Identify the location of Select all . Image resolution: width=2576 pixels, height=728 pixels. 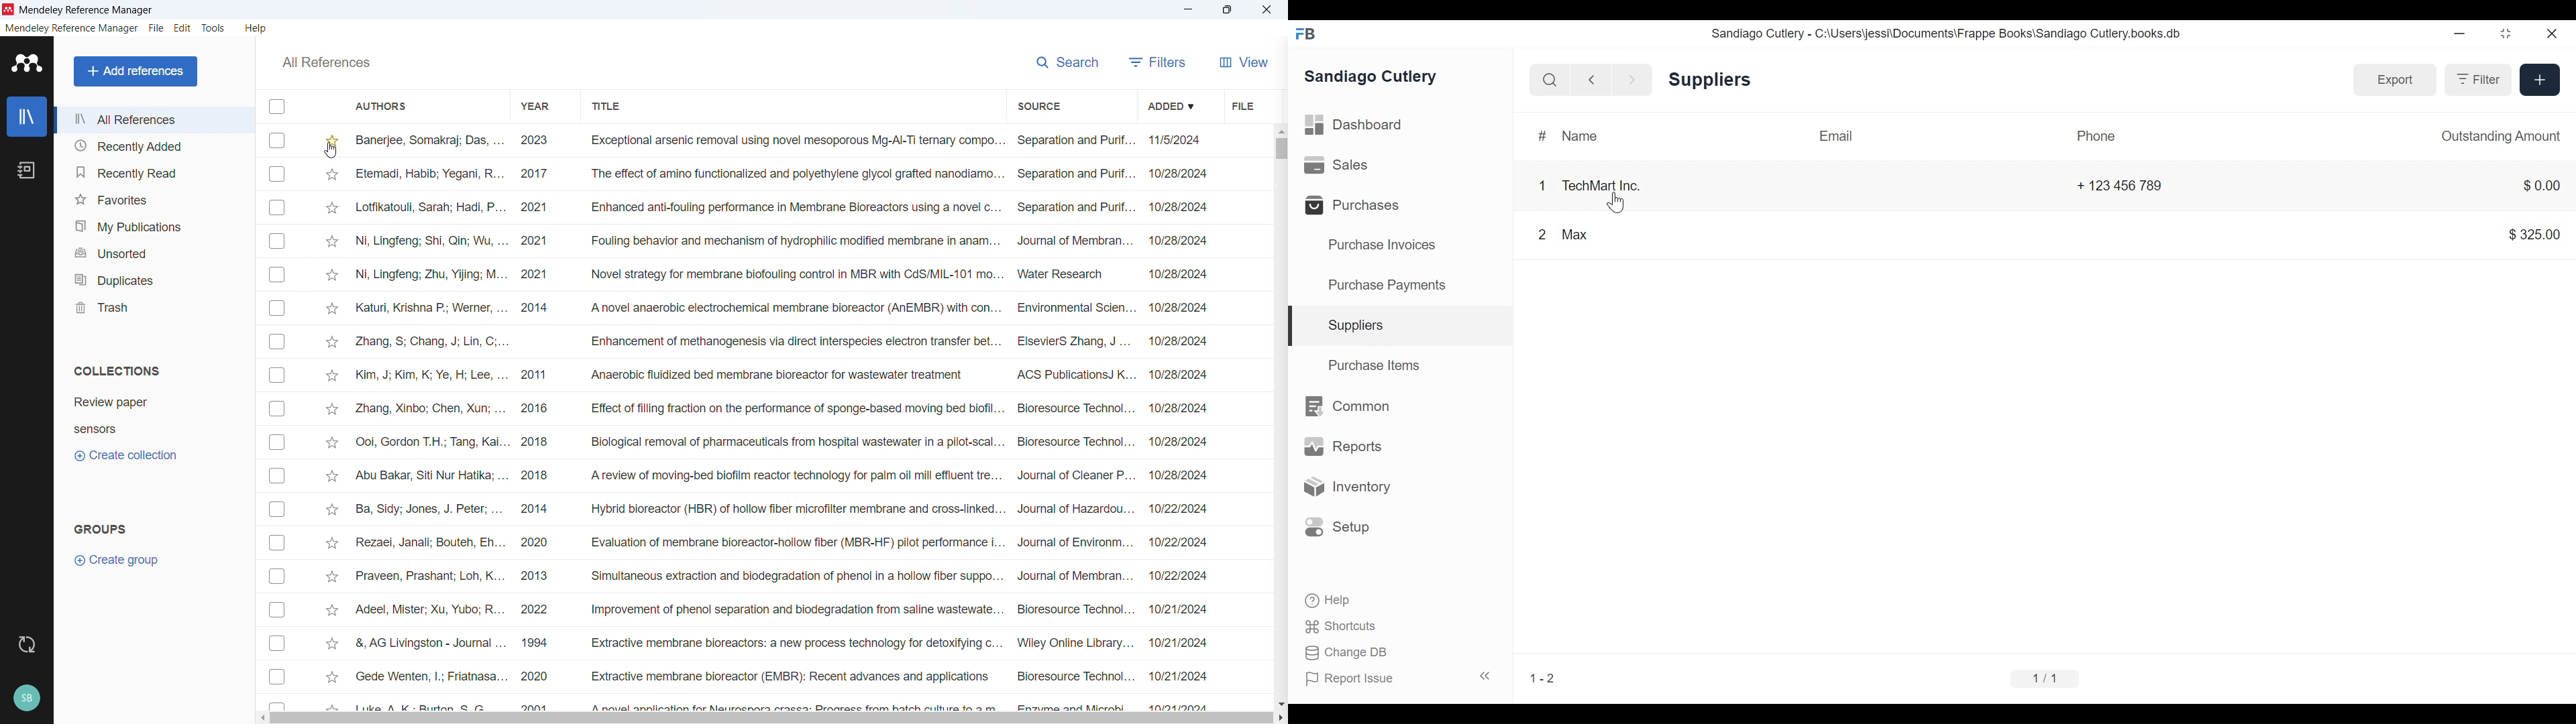
(276, 107).